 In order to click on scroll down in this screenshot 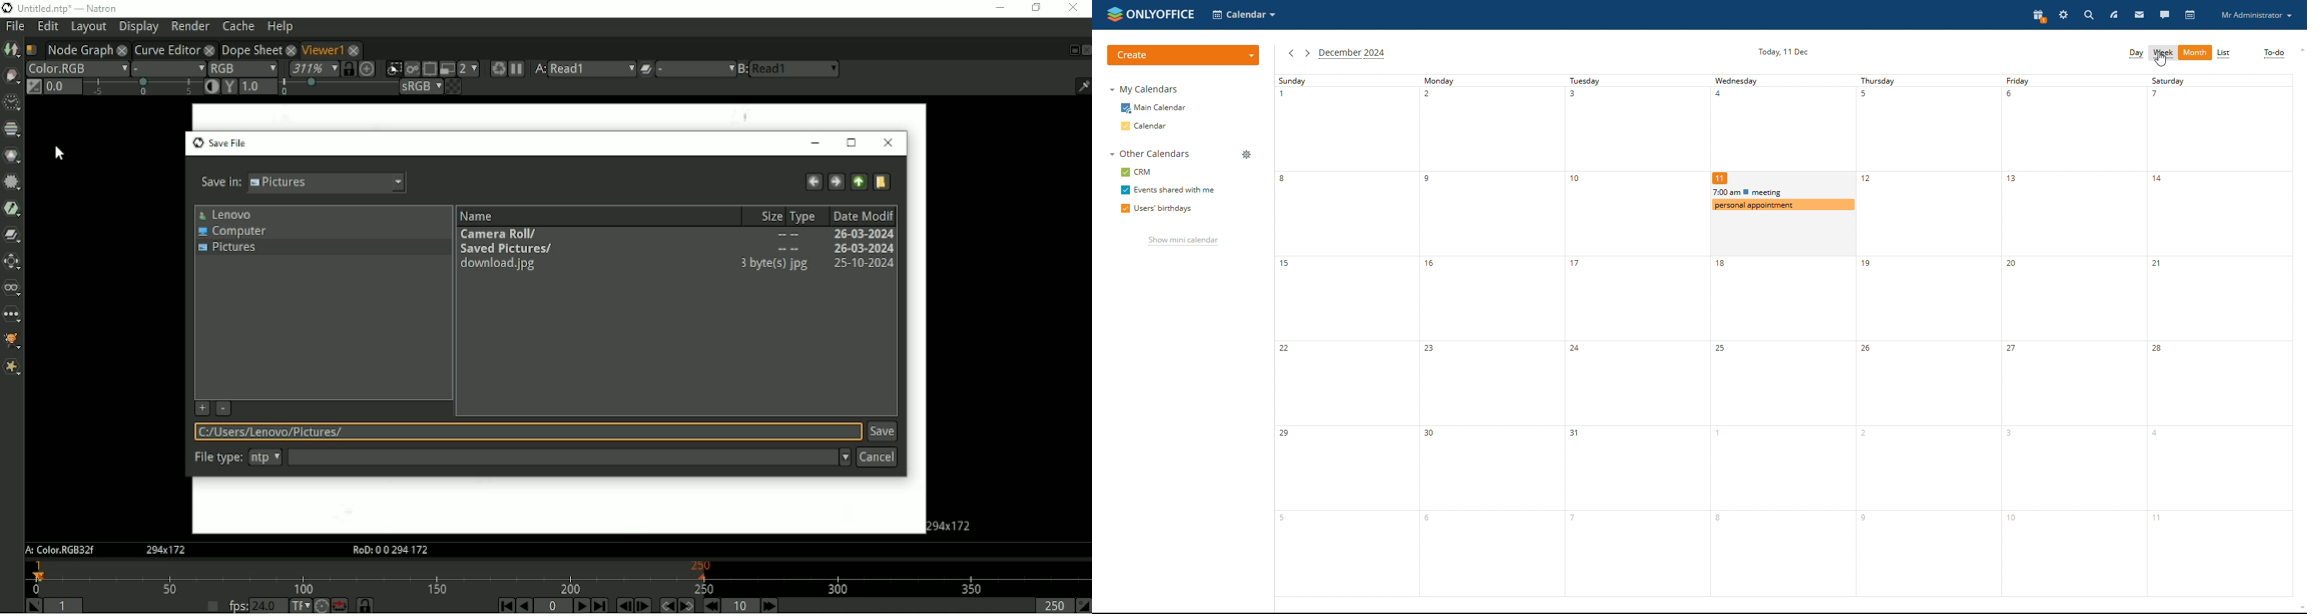, I will do `click(2300, 610)`.